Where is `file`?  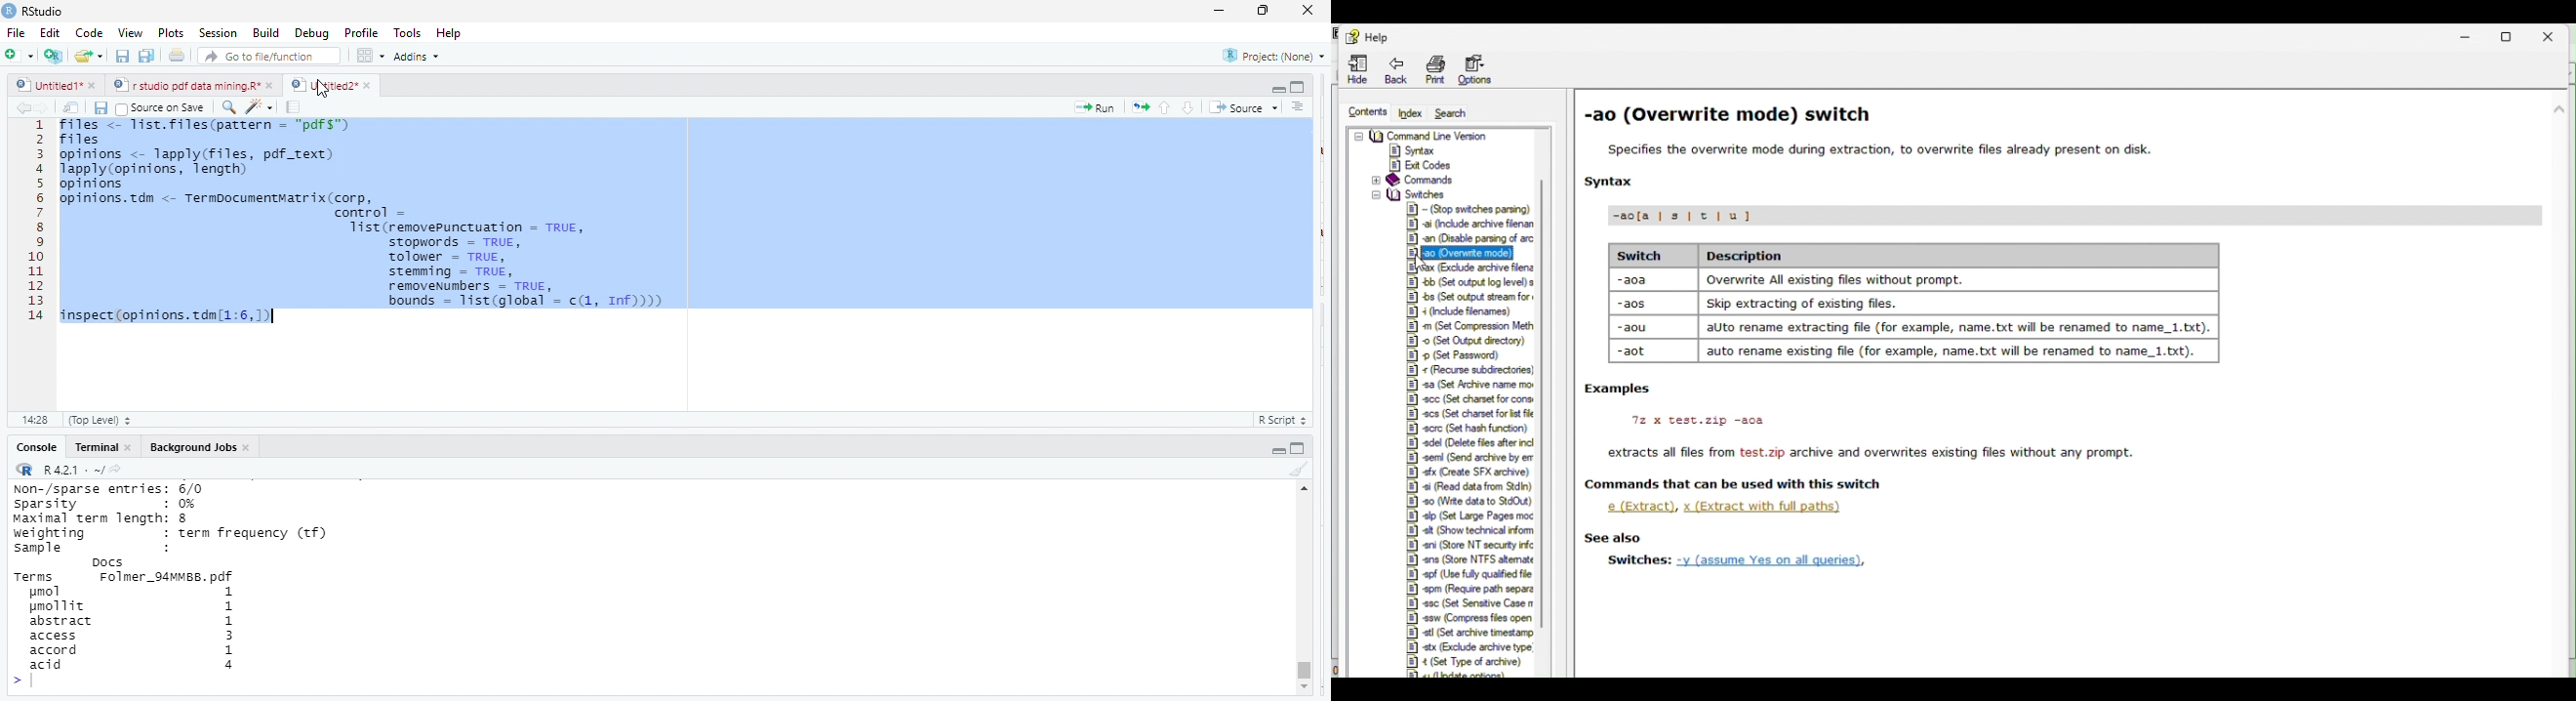 file is located at coordinates (18, 32).